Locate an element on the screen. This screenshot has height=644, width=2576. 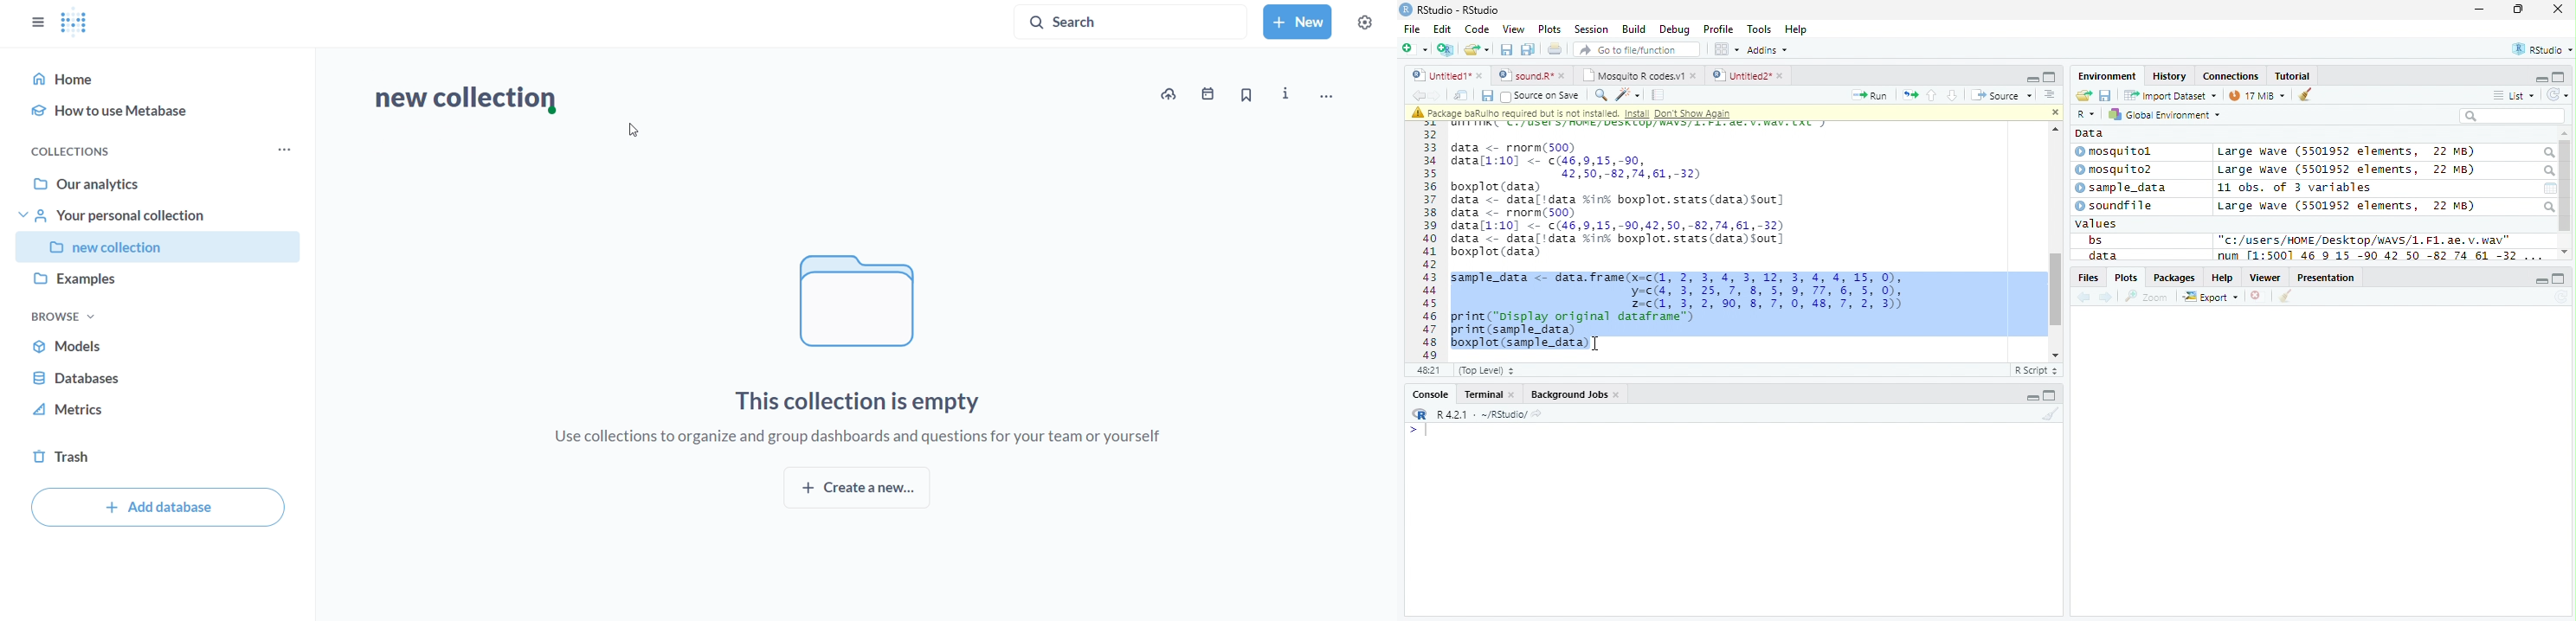
Large wave (5501952 elements, 22 MB) is located at coordinates (2346, 206).